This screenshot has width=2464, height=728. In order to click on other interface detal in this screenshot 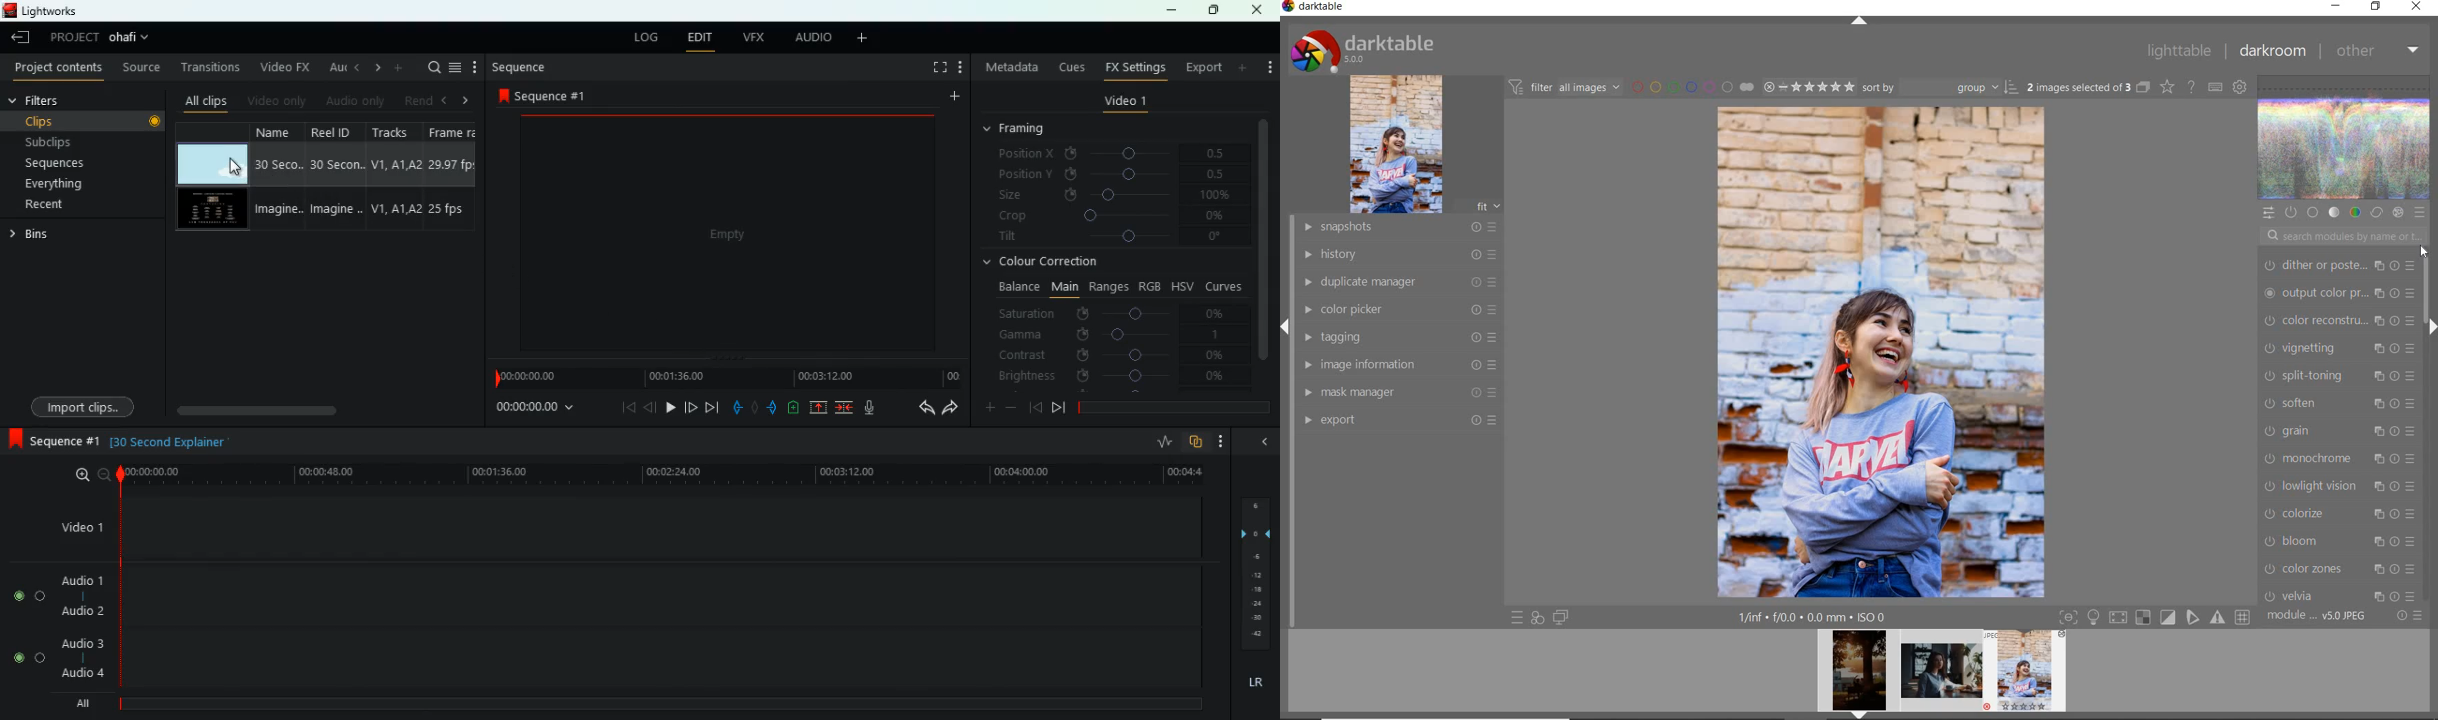, I will do `click(1814, 617)`.